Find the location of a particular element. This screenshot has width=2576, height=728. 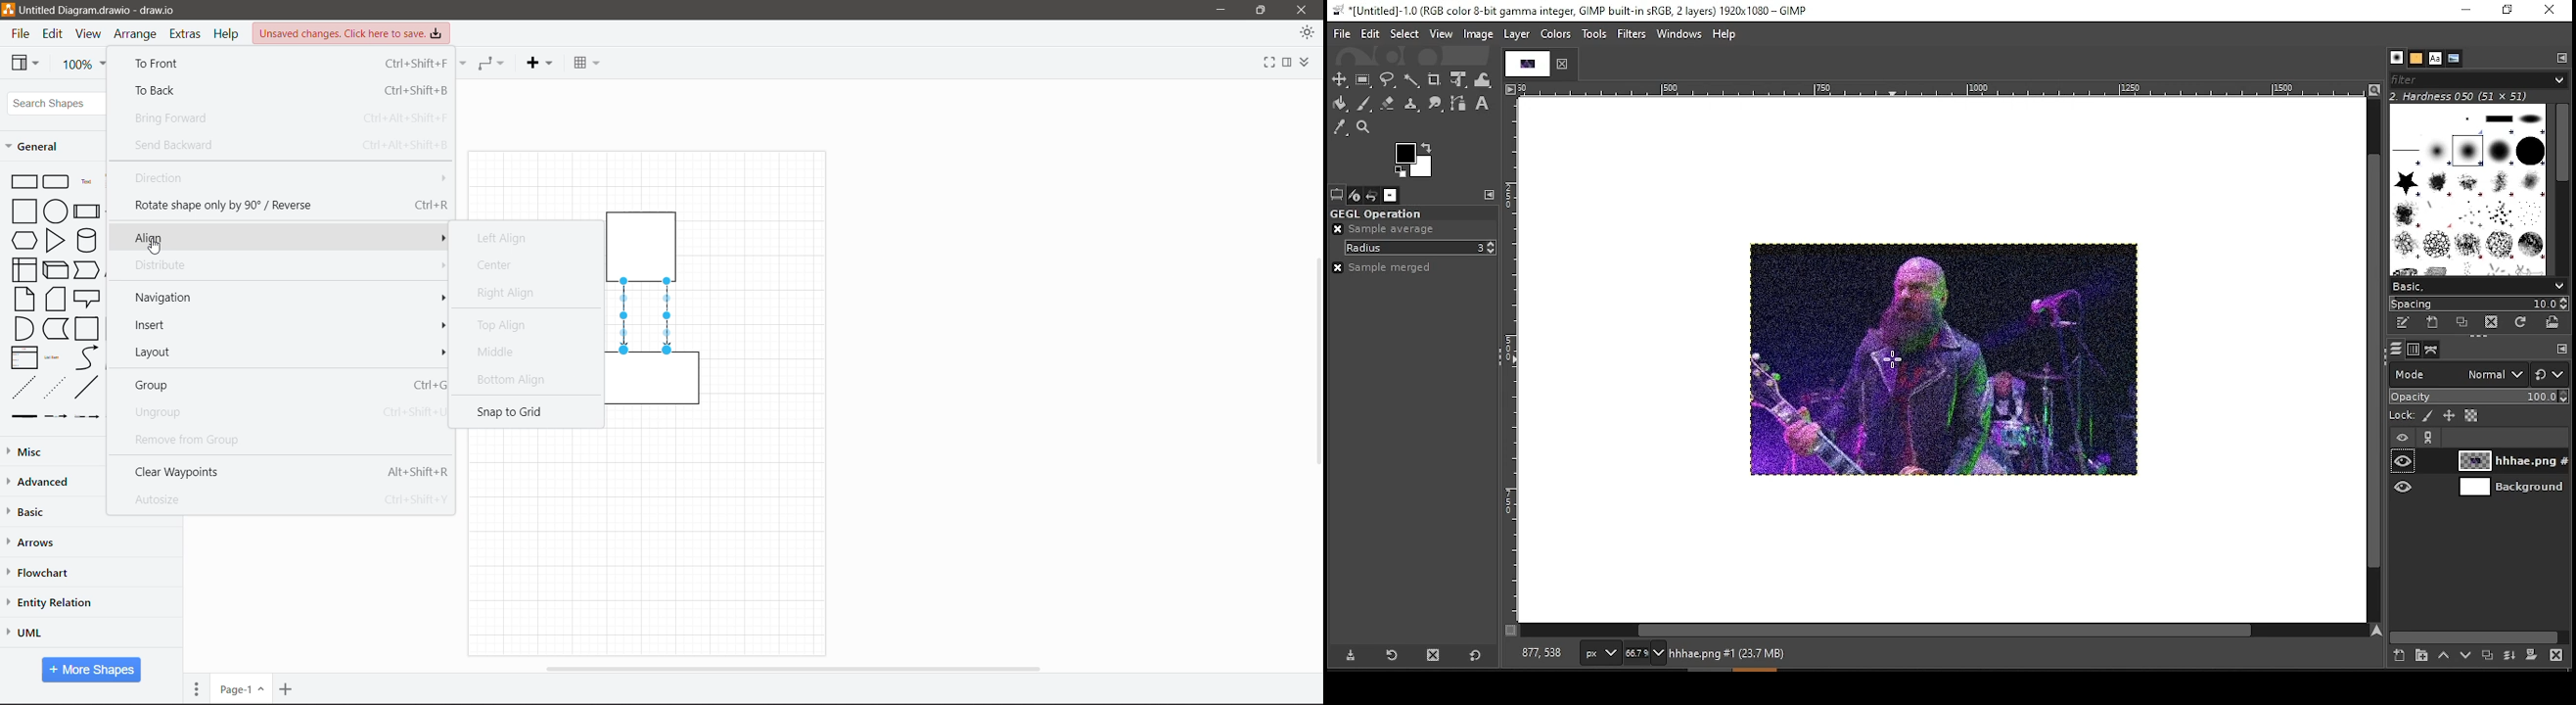

Page Number is located at coordinates (241, 689).